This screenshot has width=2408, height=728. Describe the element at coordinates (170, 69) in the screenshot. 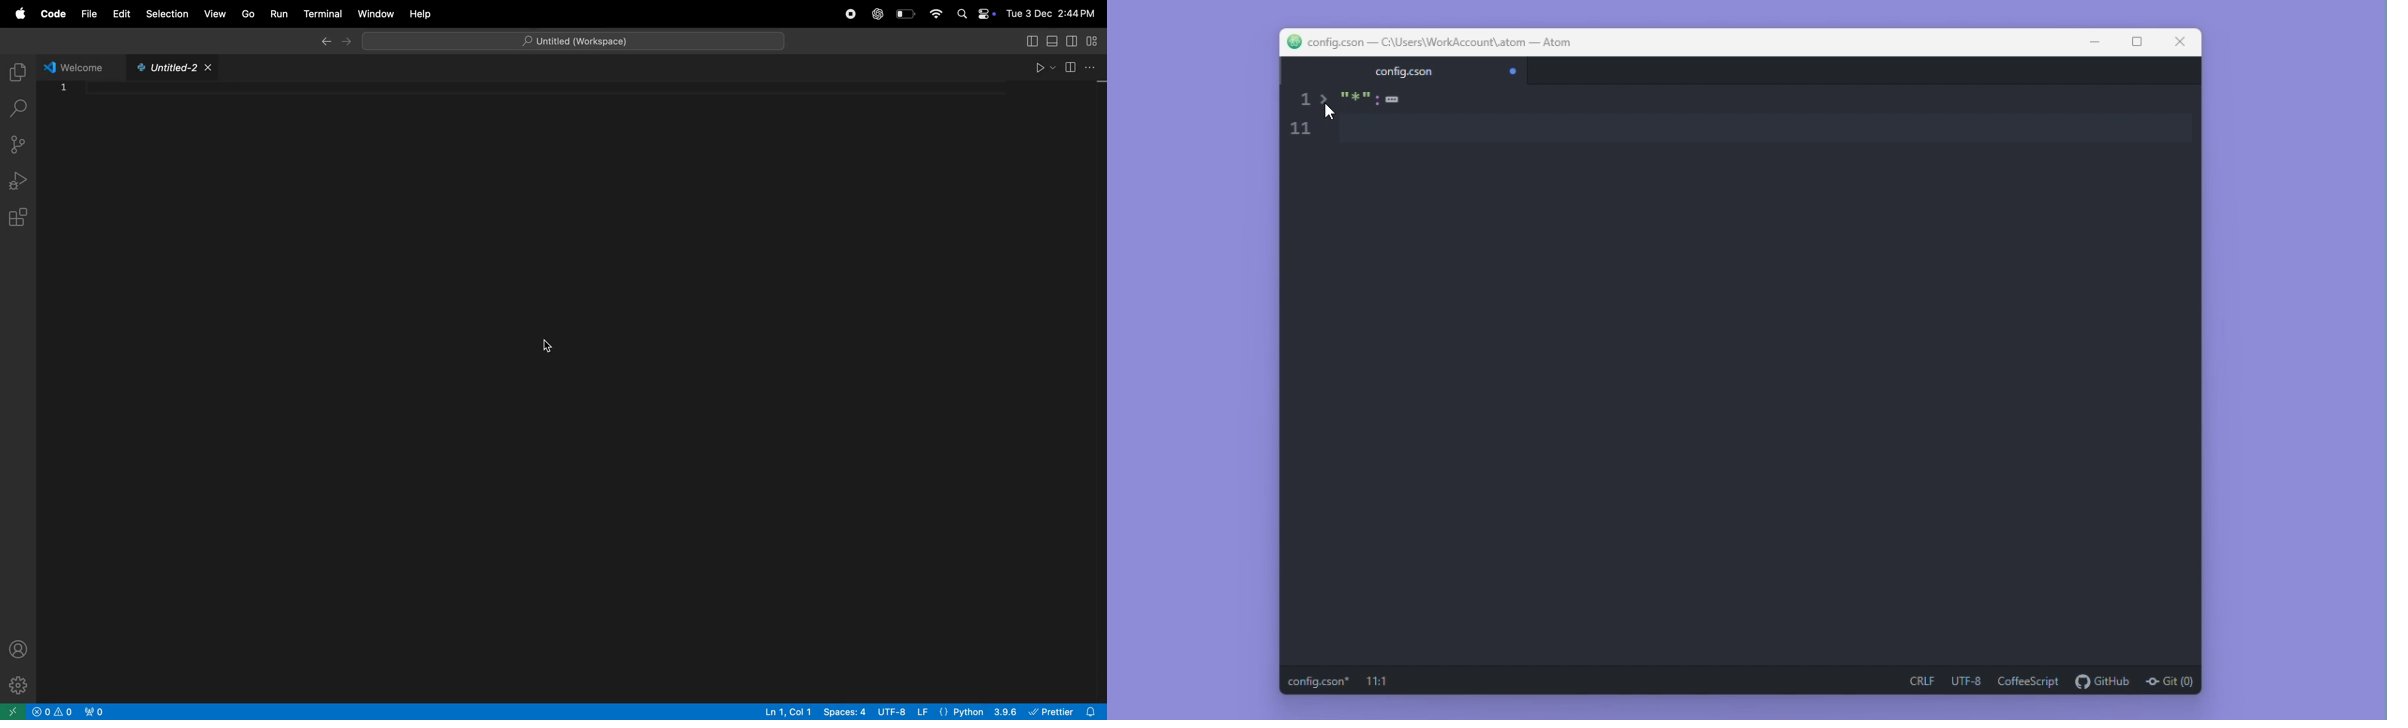

I see `python file` at that location.